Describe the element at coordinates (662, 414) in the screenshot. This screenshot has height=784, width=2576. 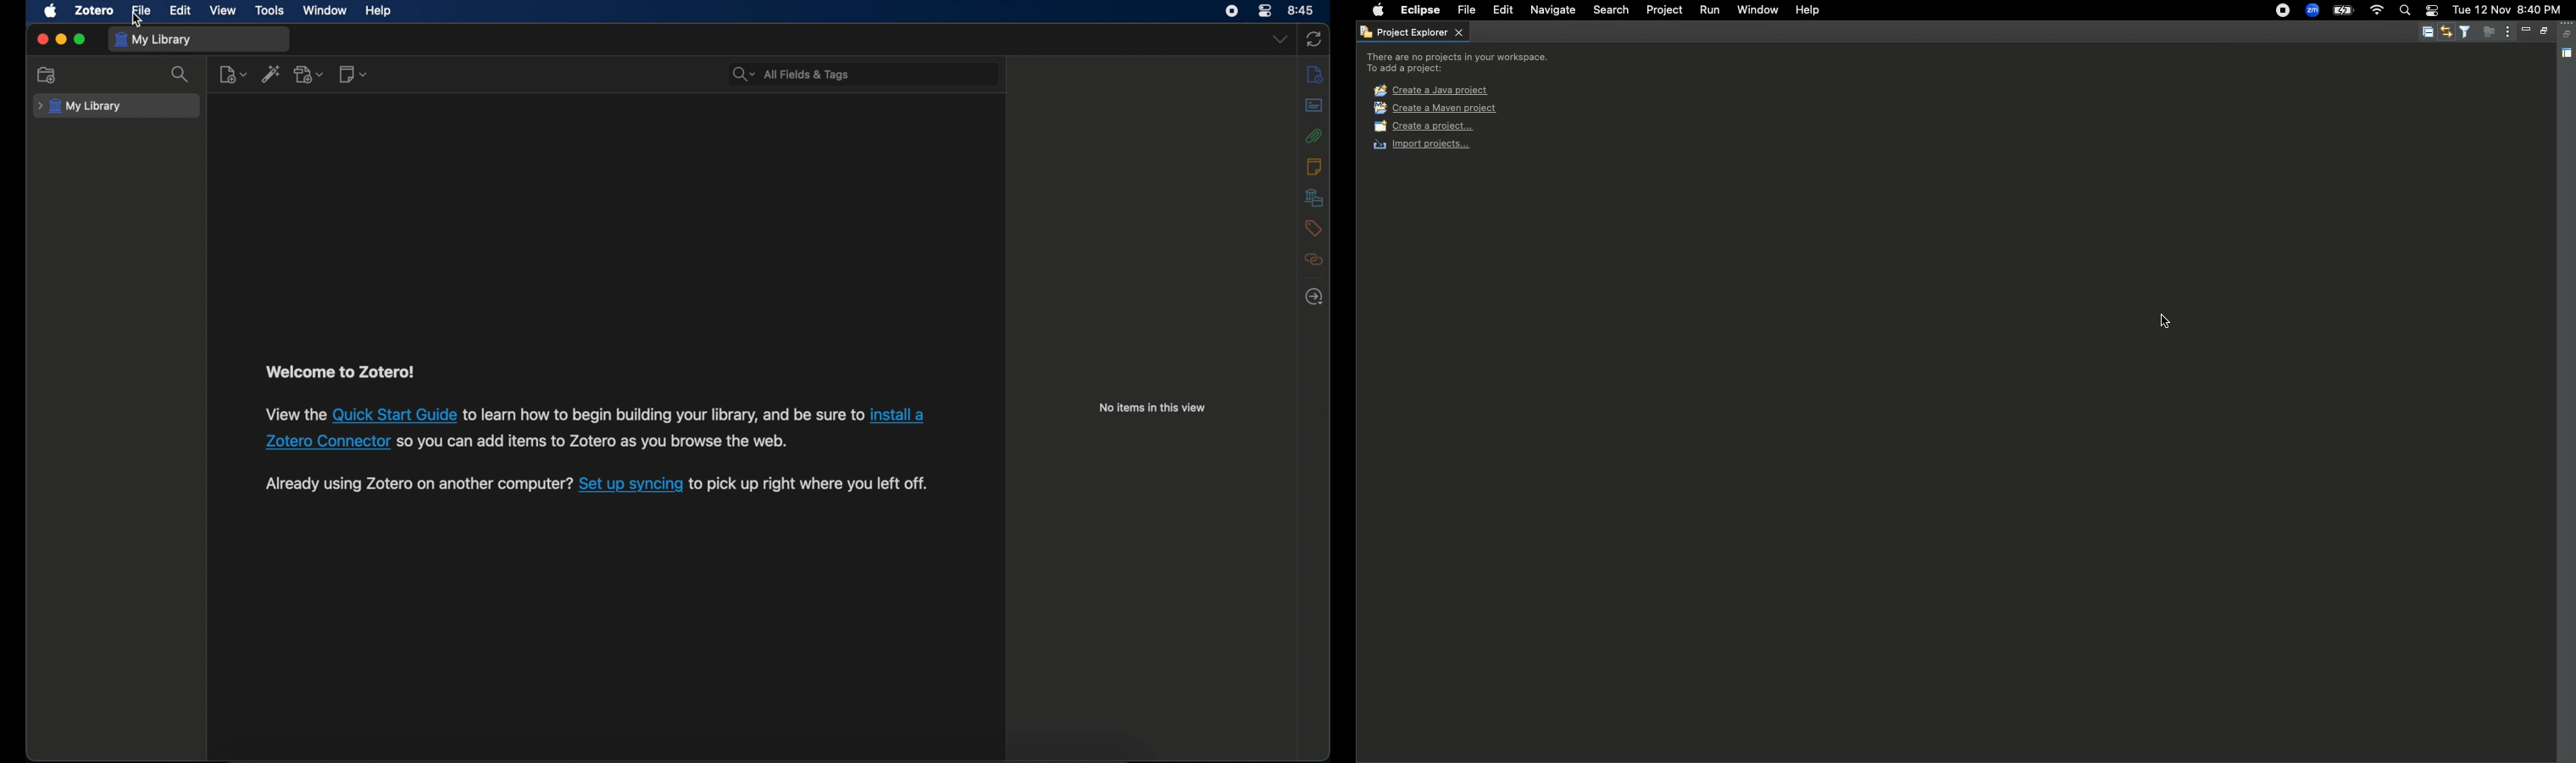
I see `software information` at that location.